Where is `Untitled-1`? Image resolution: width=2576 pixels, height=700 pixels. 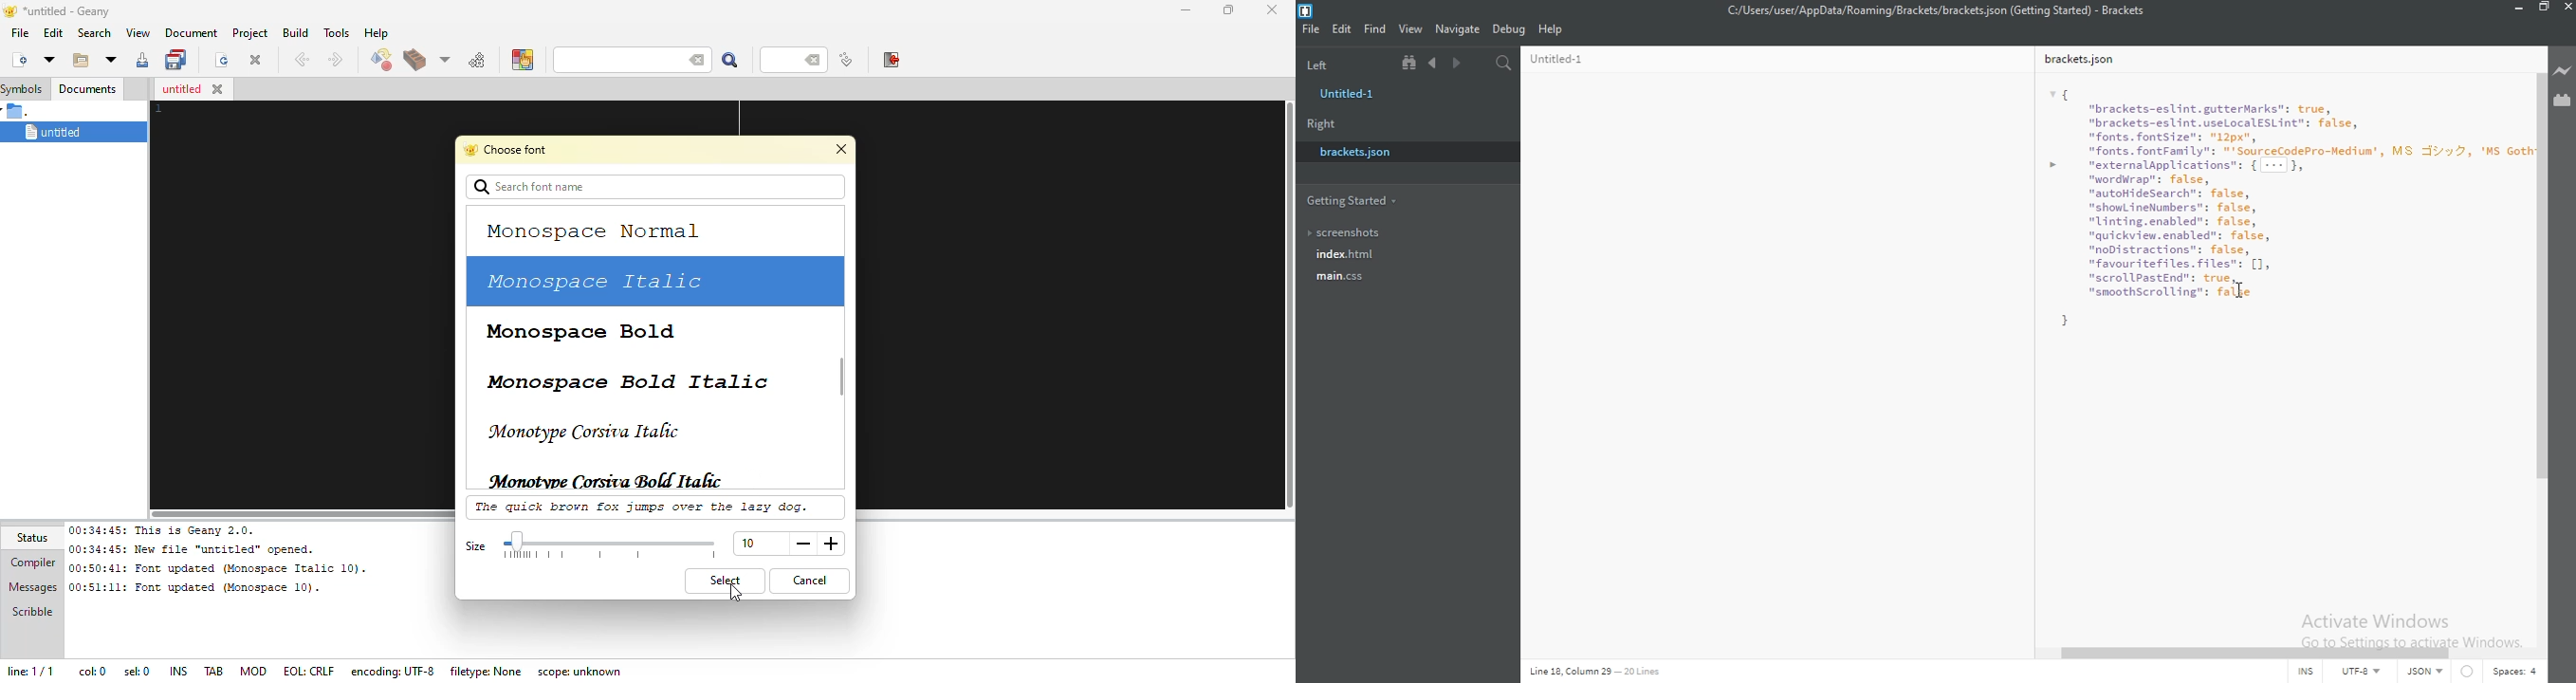 Untitled-1 is located at coordinates (2284, 343).